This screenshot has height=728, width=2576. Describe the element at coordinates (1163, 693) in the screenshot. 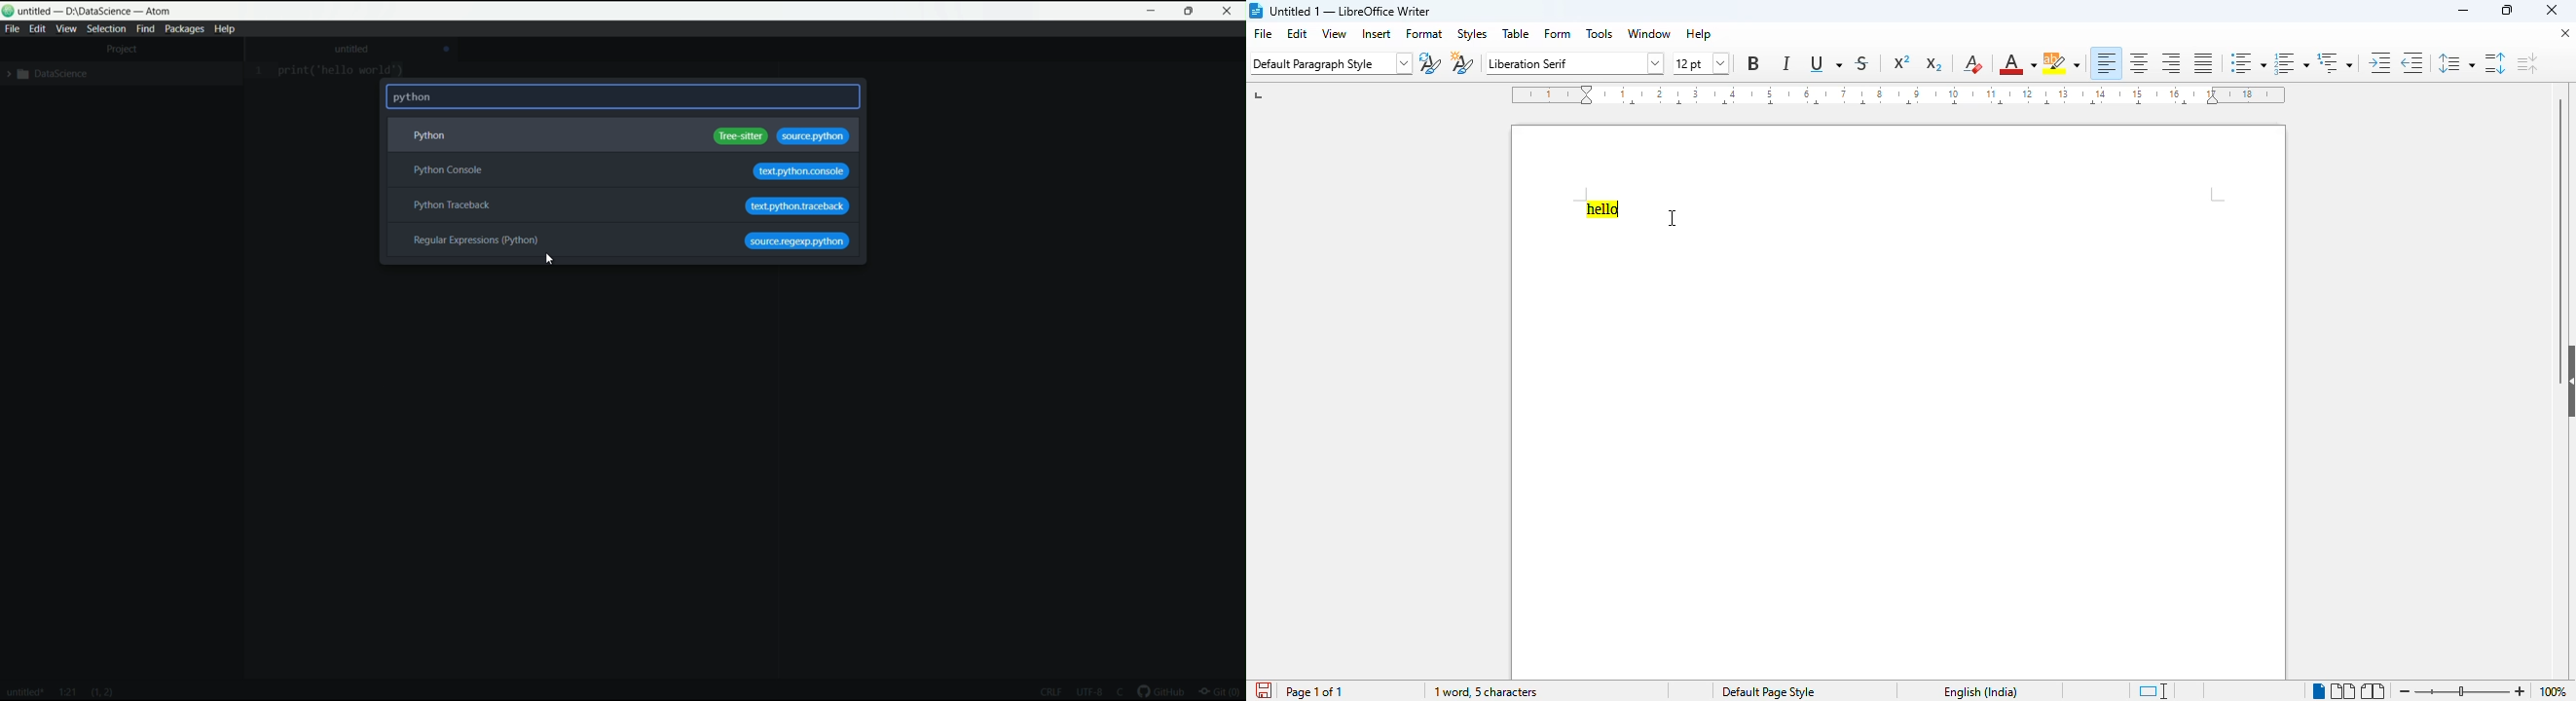

I see `github` at that location.